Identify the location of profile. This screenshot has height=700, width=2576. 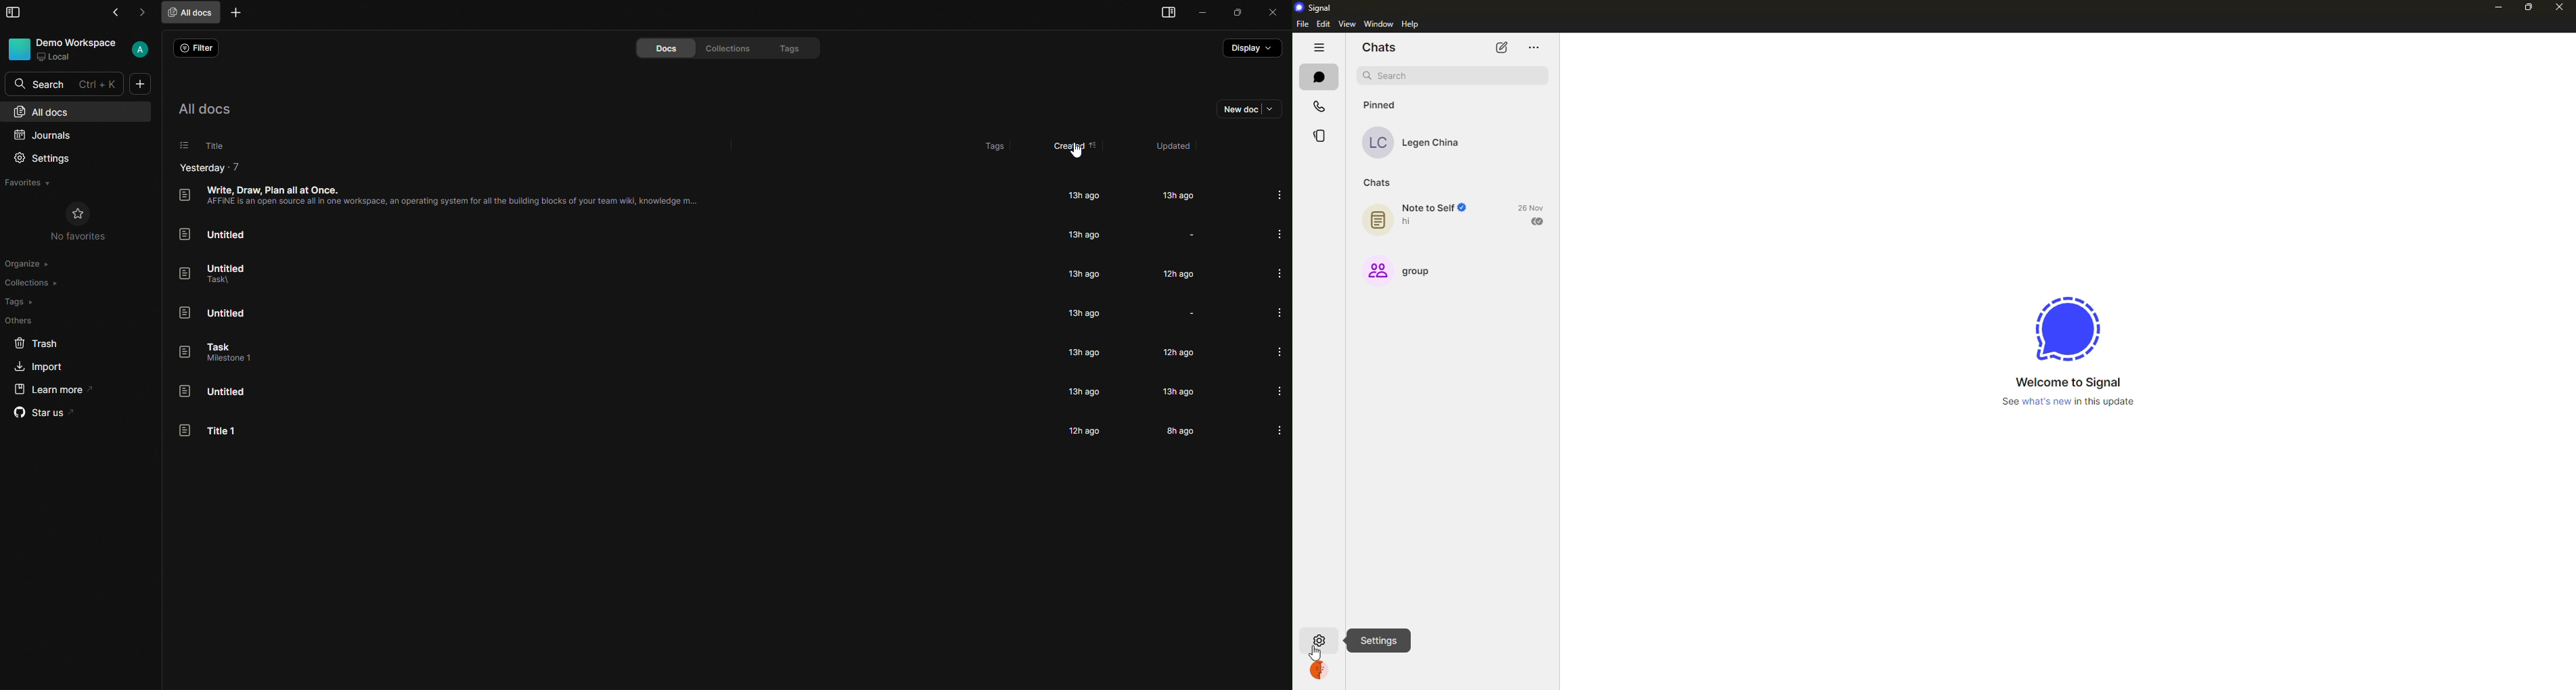
(1323, 671).